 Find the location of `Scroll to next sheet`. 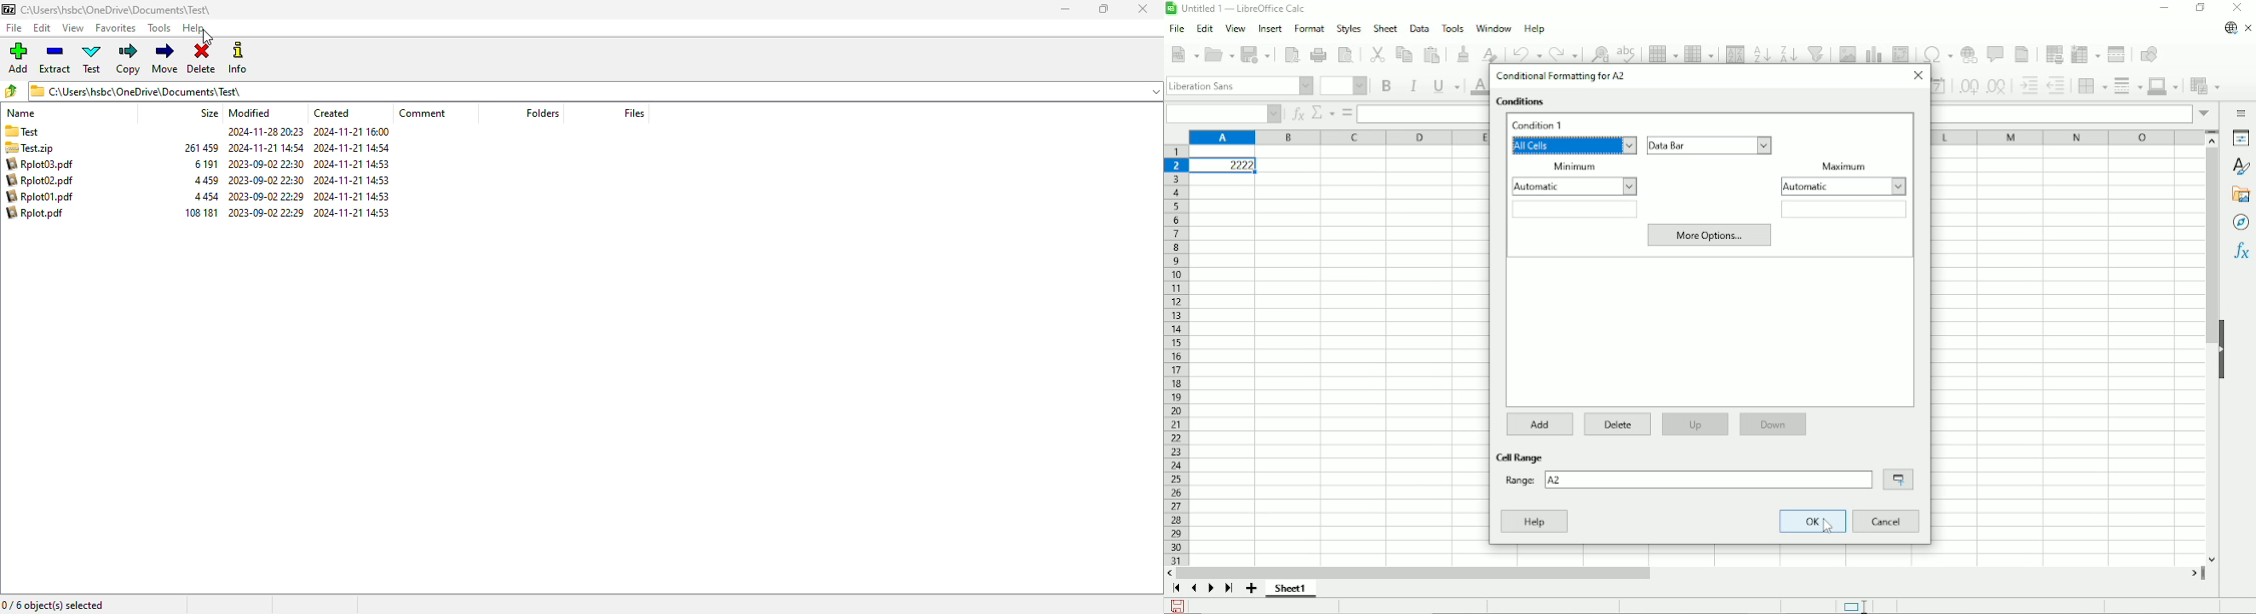

Scroll to next sheet is located at coordinates (1211, 589).